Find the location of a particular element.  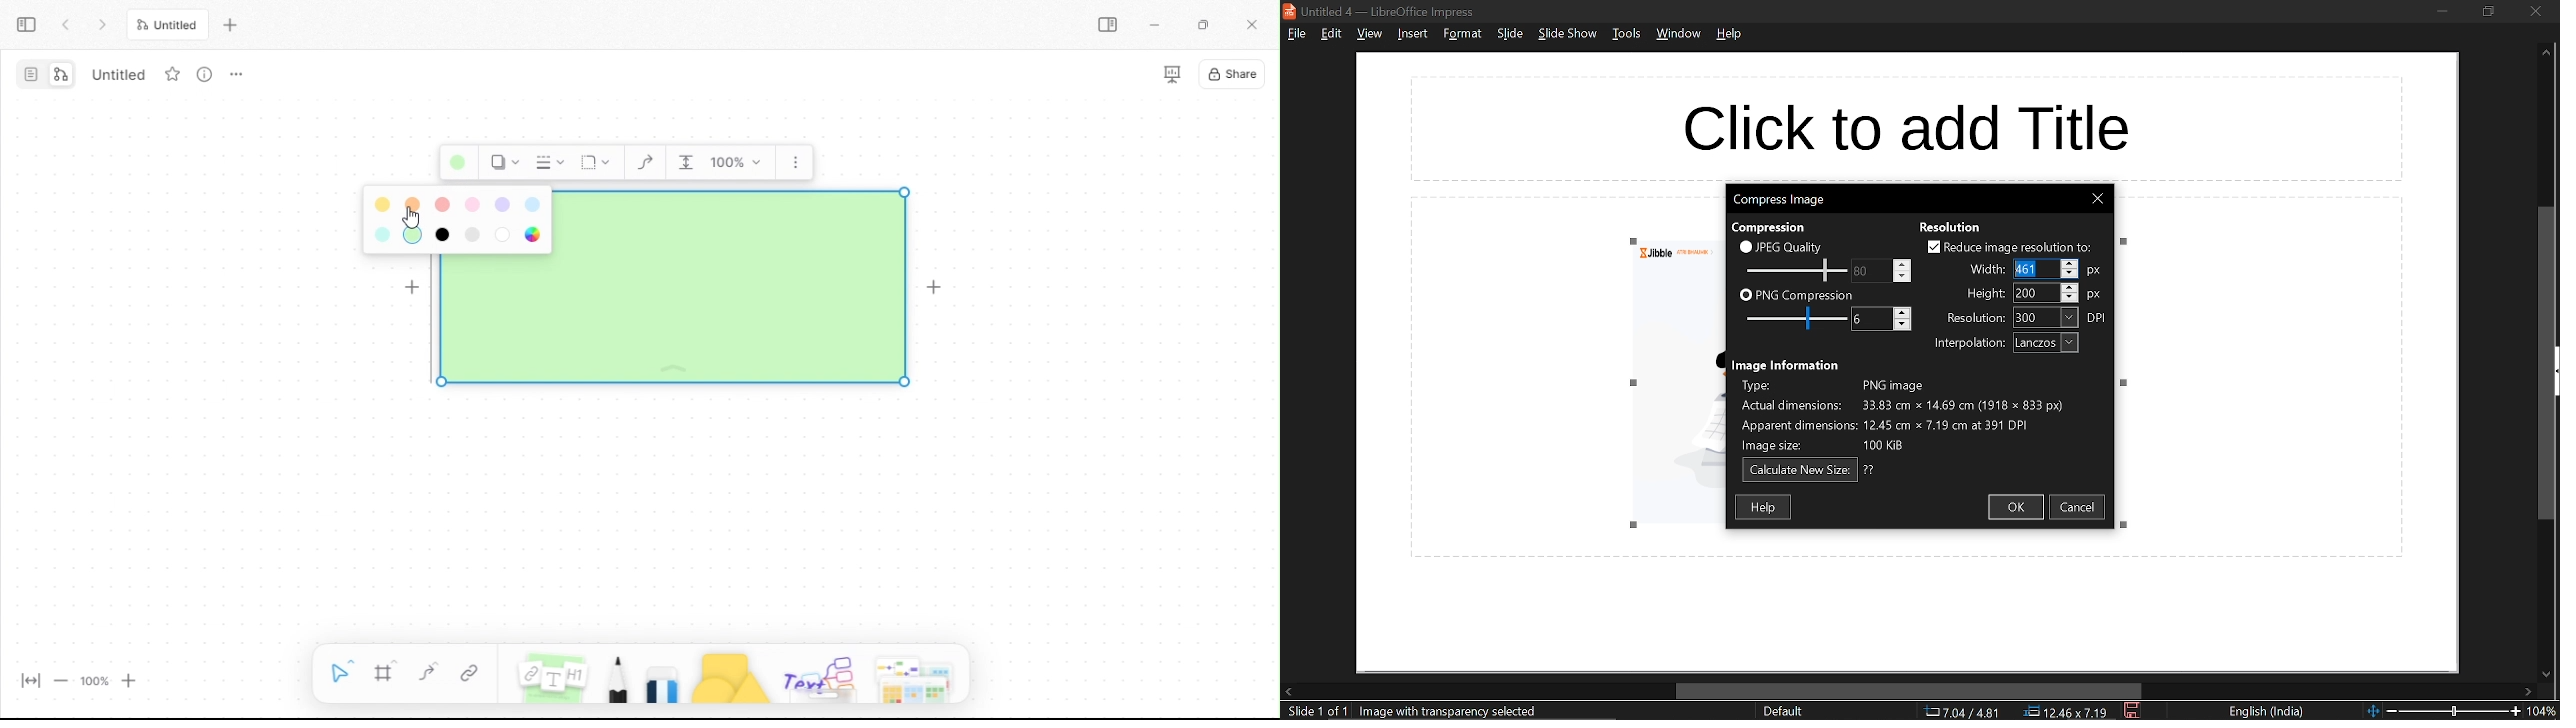

move right is located at coordinates (2529, 691).